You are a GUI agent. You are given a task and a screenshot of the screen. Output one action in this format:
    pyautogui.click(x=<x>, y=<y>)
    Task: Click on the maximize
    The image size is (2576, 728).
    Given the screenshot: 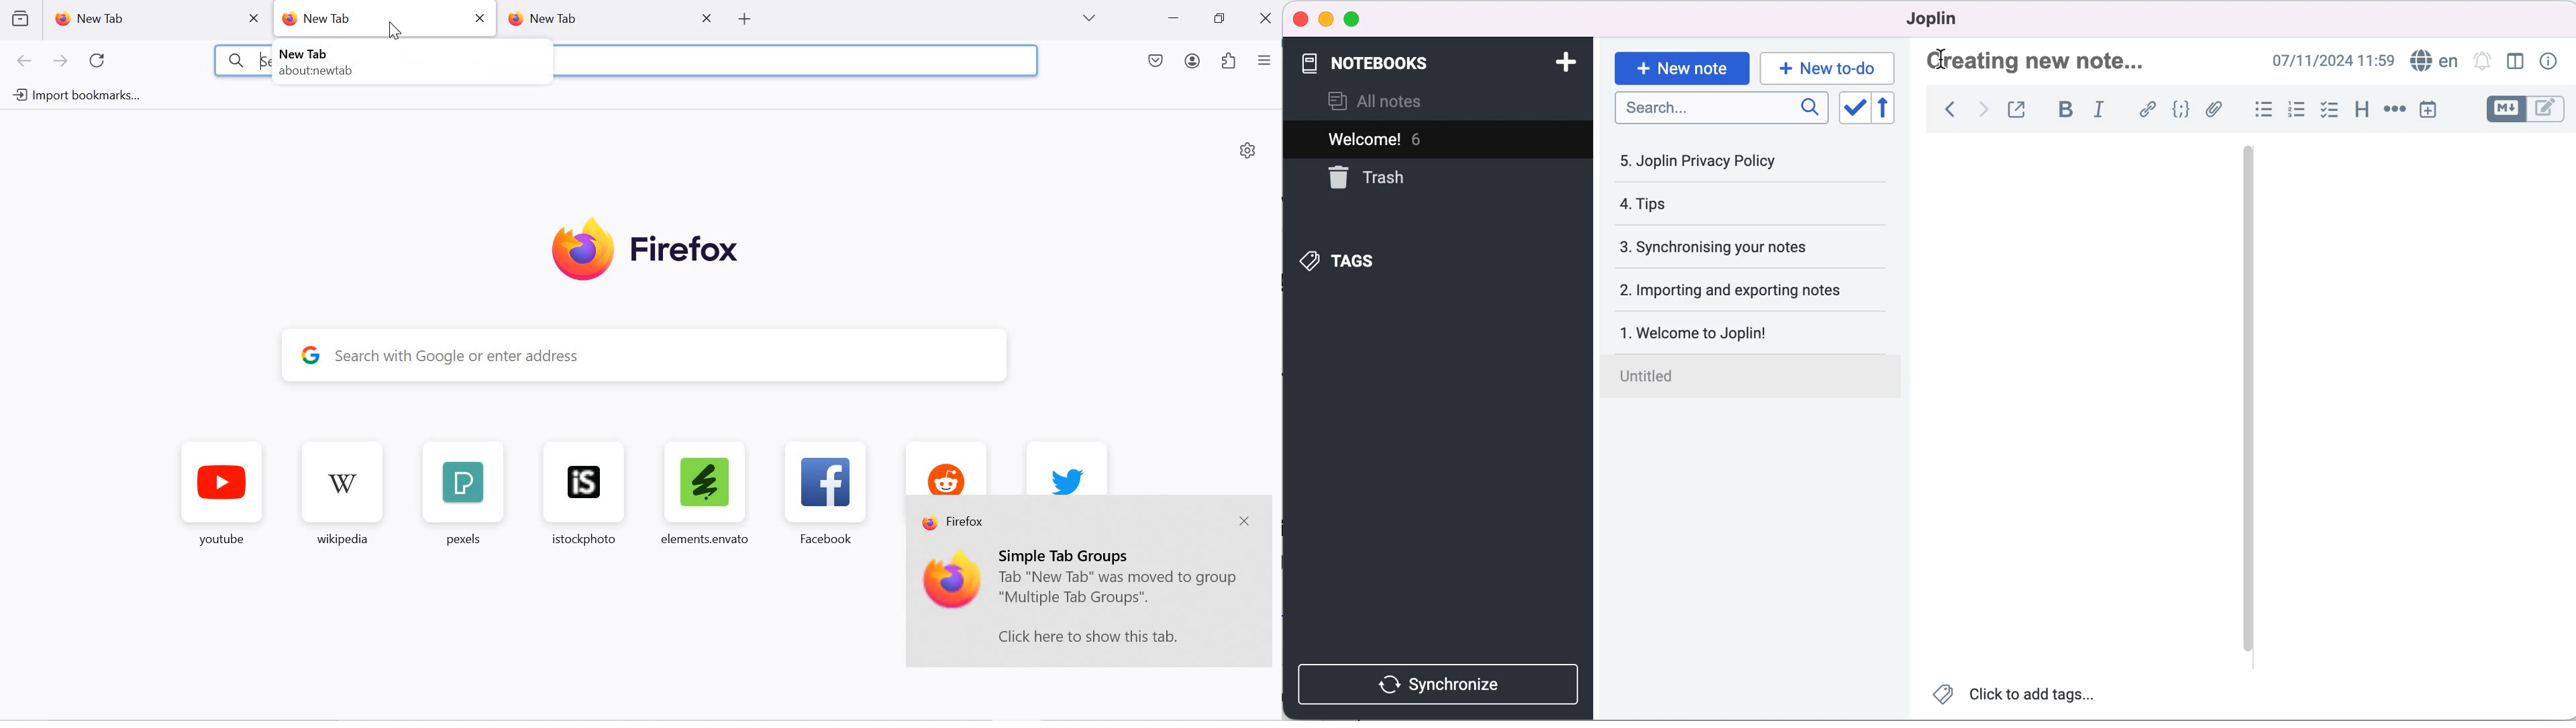 What is the action you would take?
    pyautogui.click(x=1358, y=18)
    